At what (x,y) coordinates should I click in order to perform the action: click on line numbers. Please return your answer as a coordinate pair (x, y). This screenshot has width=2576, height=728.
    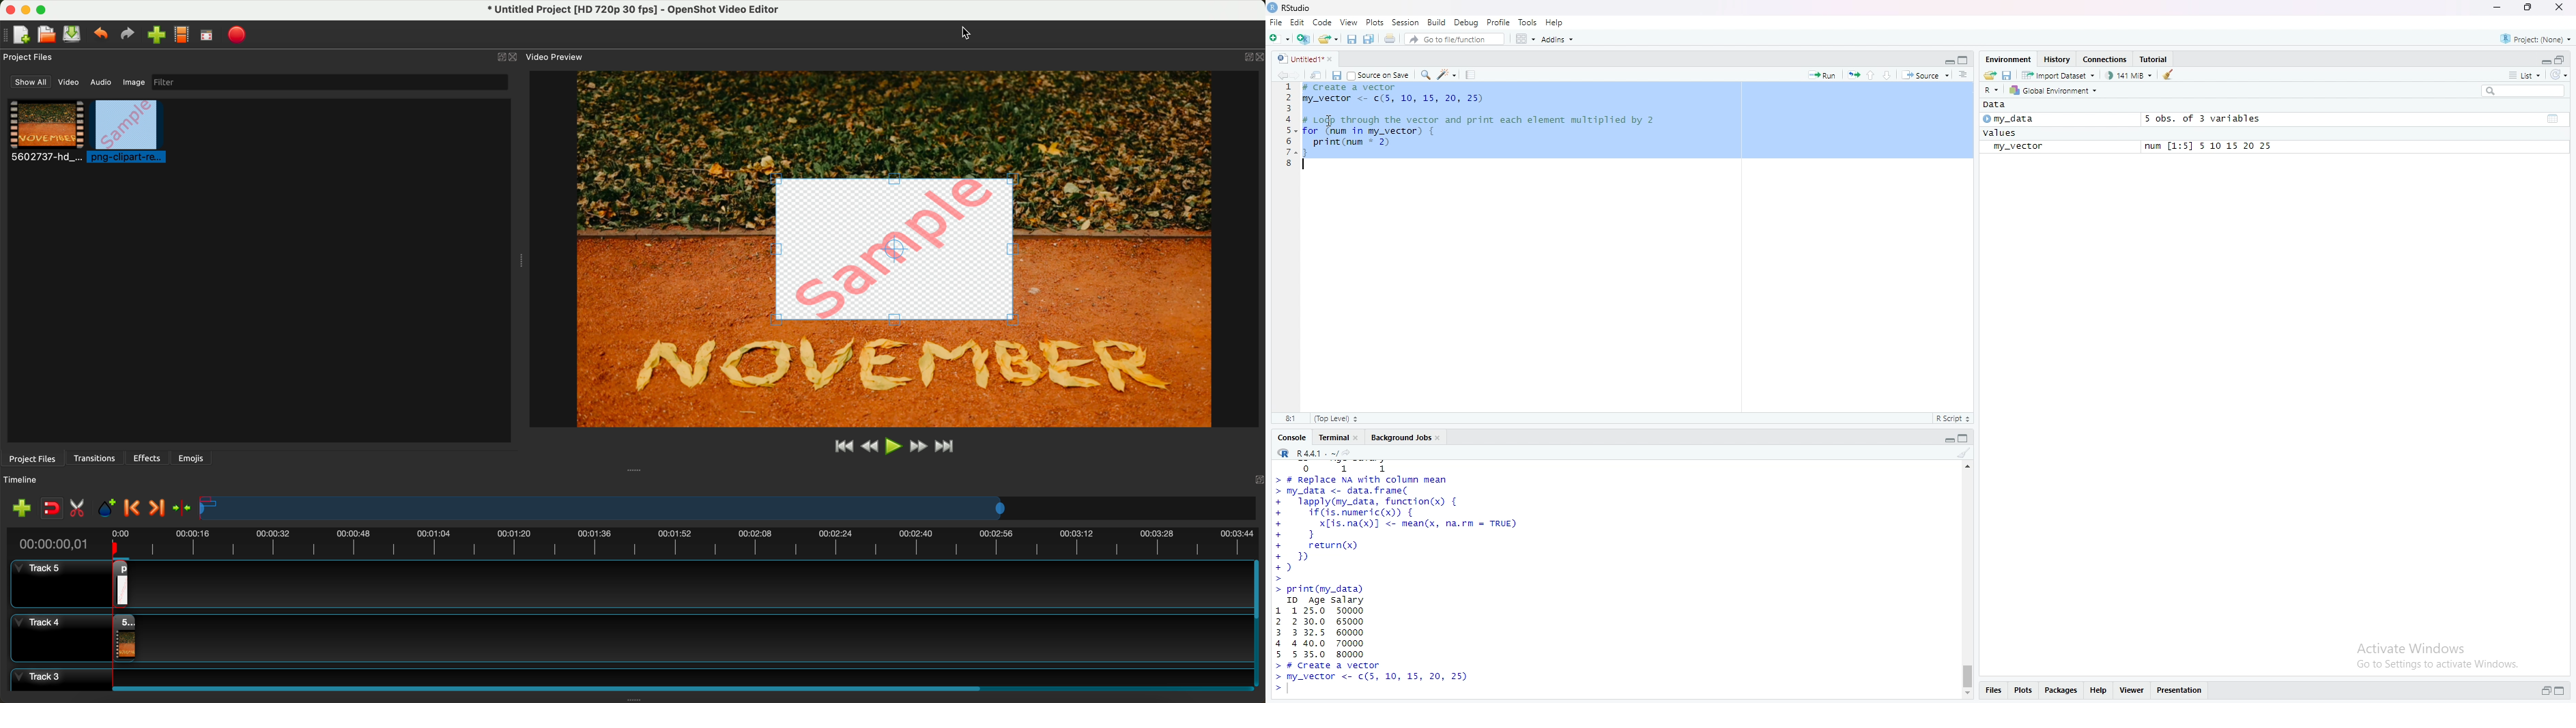
    Looking at the image, I should click on (1287, 128).